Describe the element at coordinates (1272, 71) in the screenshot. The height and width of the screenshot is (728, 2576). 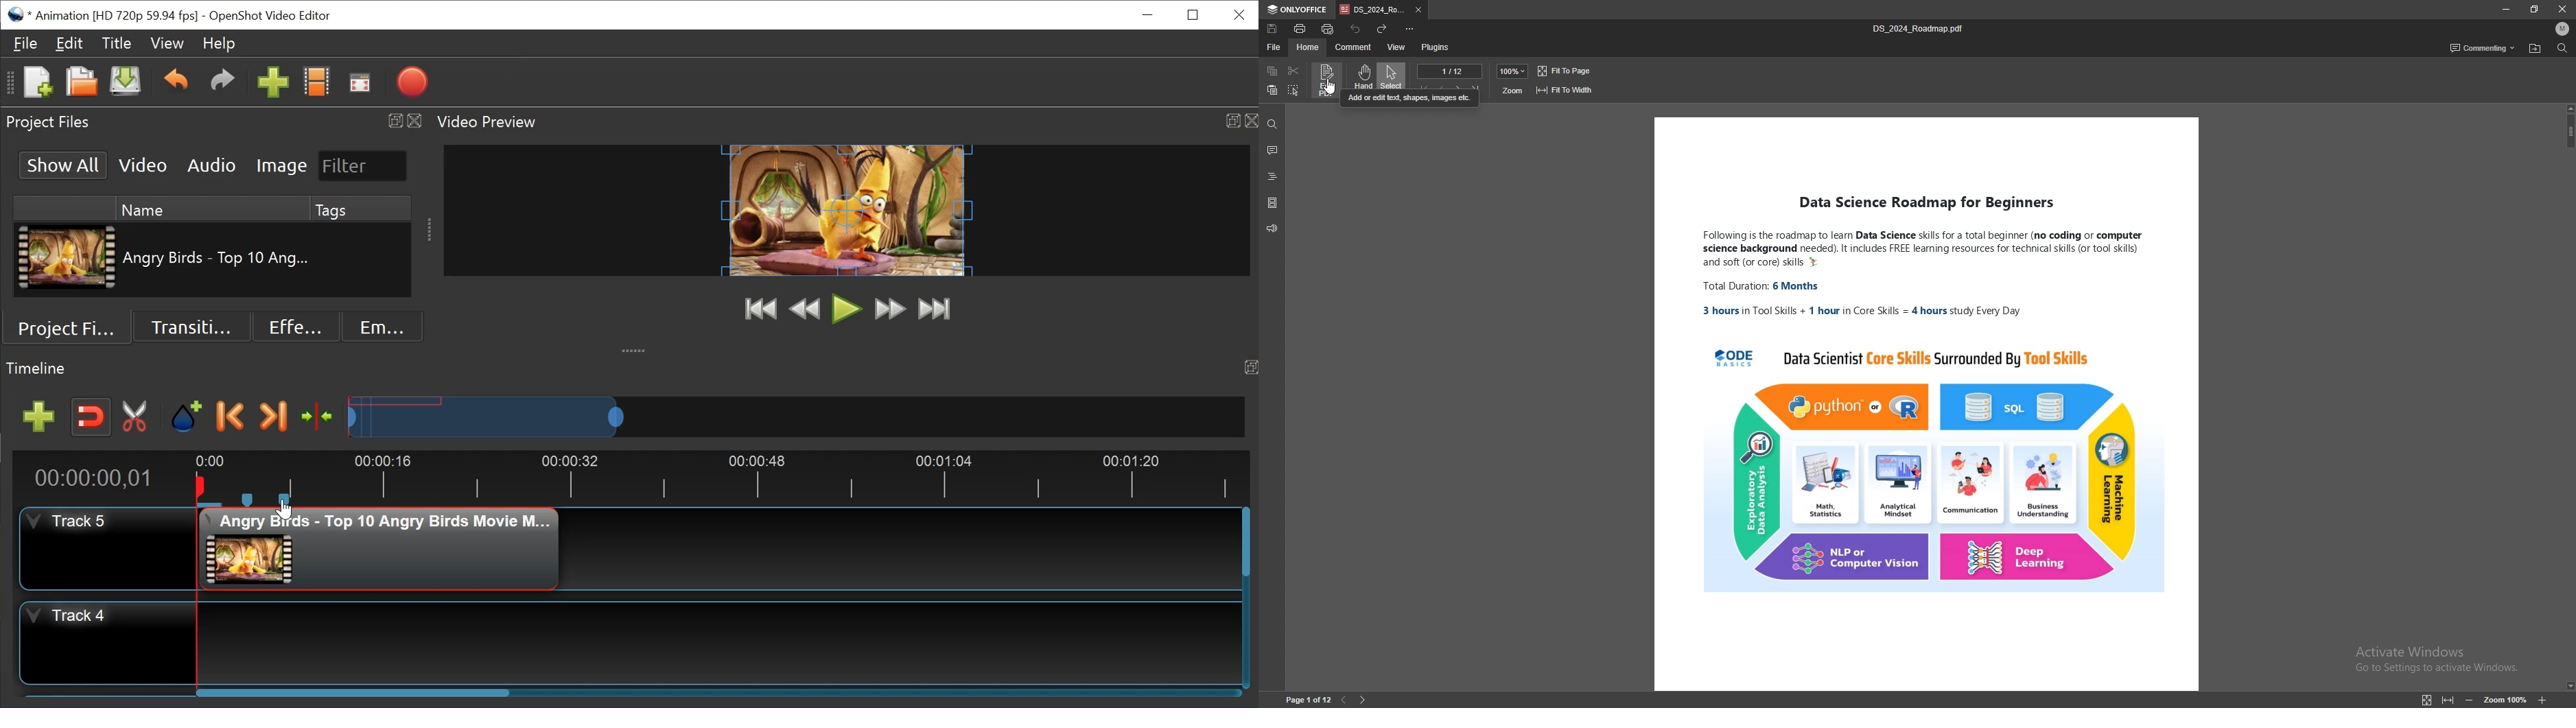
I see `copy` at that location.